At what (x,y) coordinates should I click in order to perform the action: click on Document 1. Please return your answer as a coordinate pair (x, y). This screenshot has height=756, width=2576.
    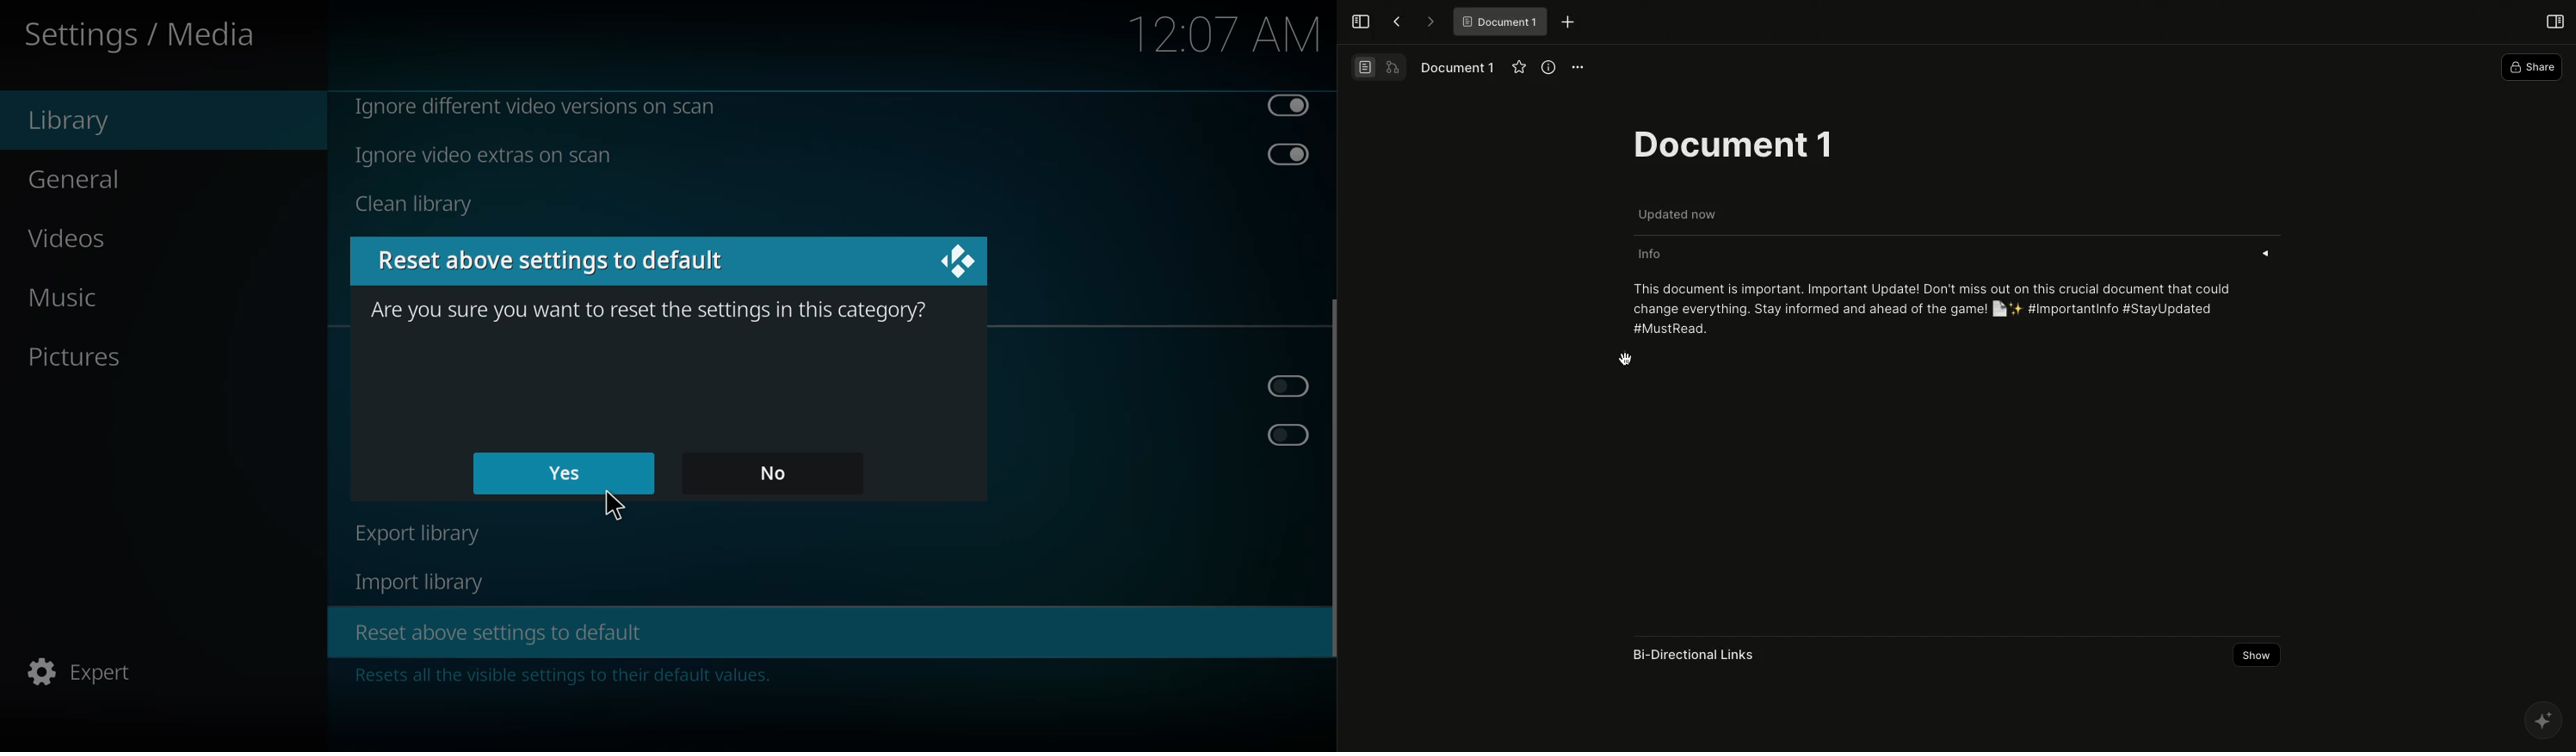
    Looking at the image, I should click on (1456, 69).